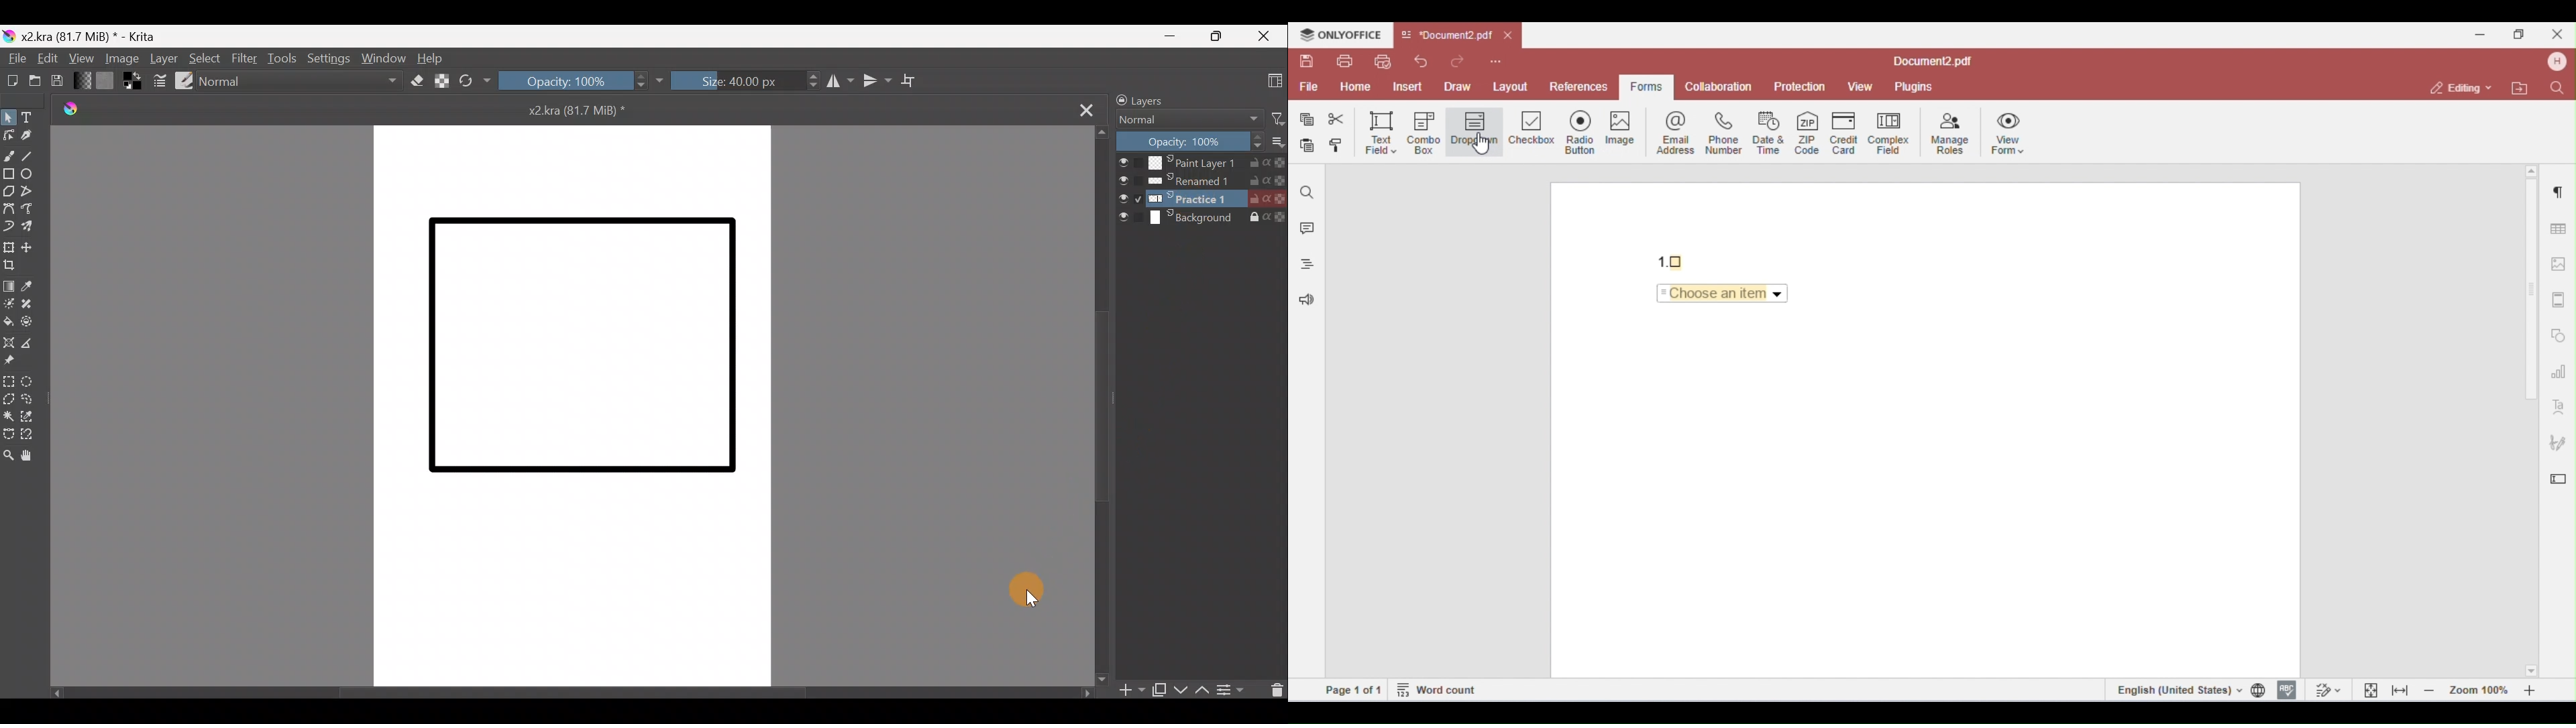  I want to click on Help, so click(432, 56).